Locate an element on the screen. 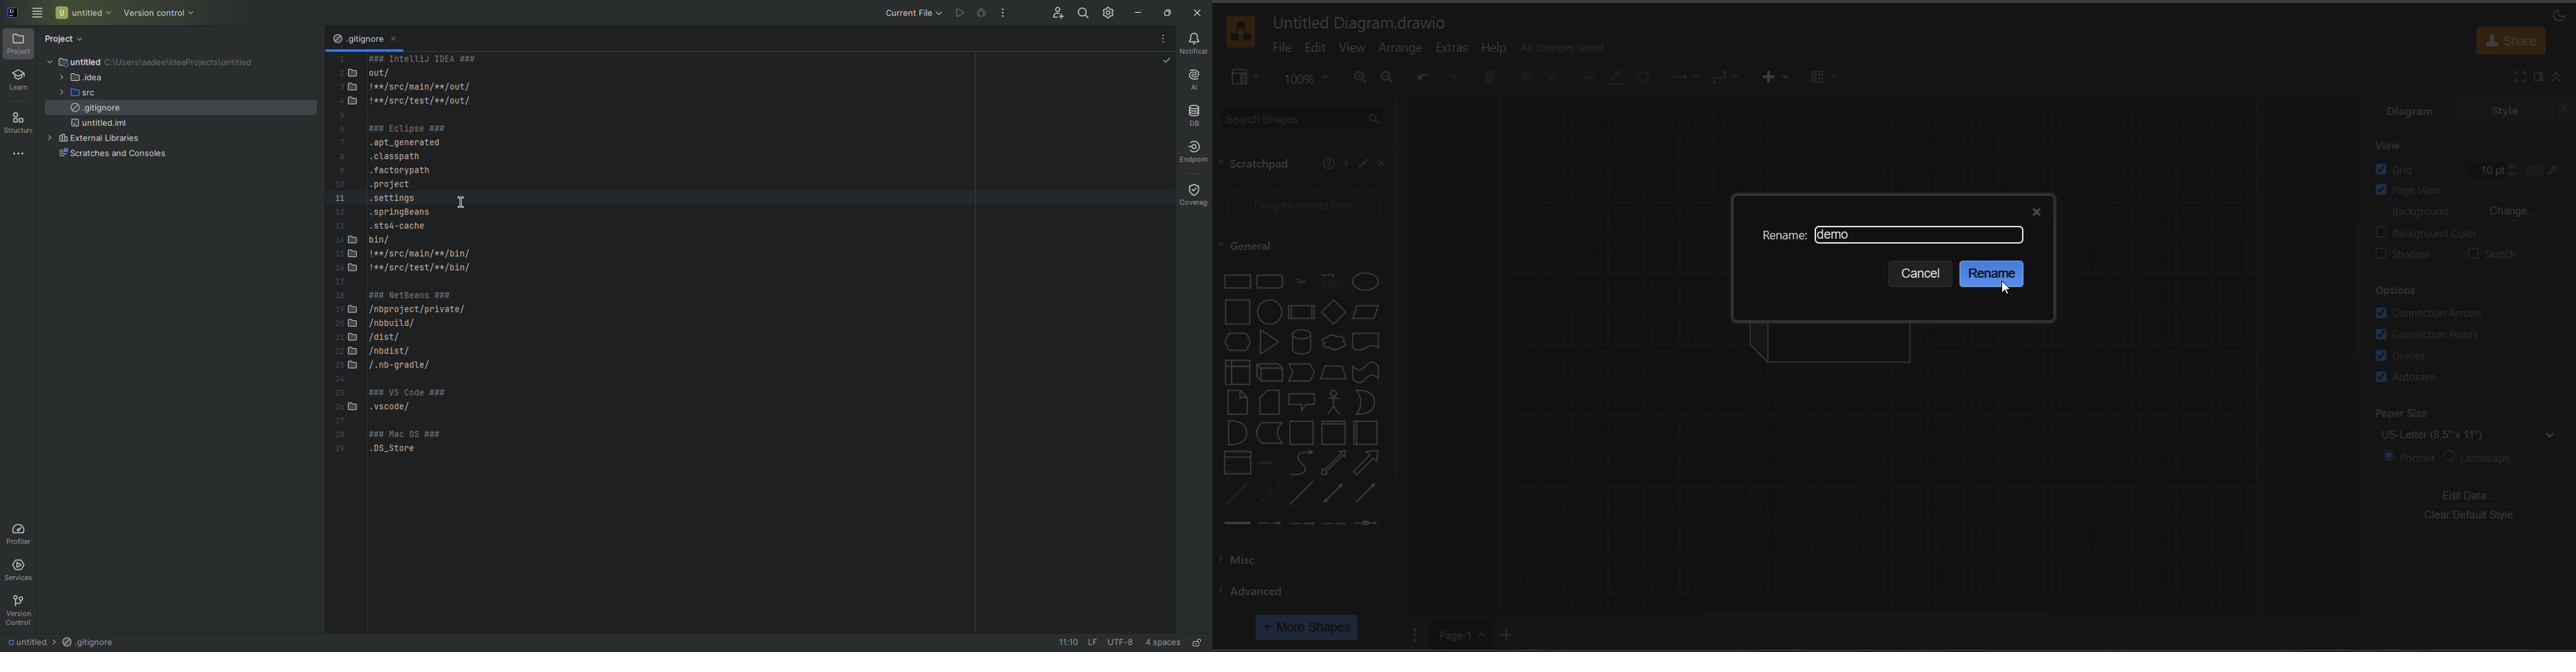 This screenshot has width=2576, height=672. format is located at coordinates (2537, 77).